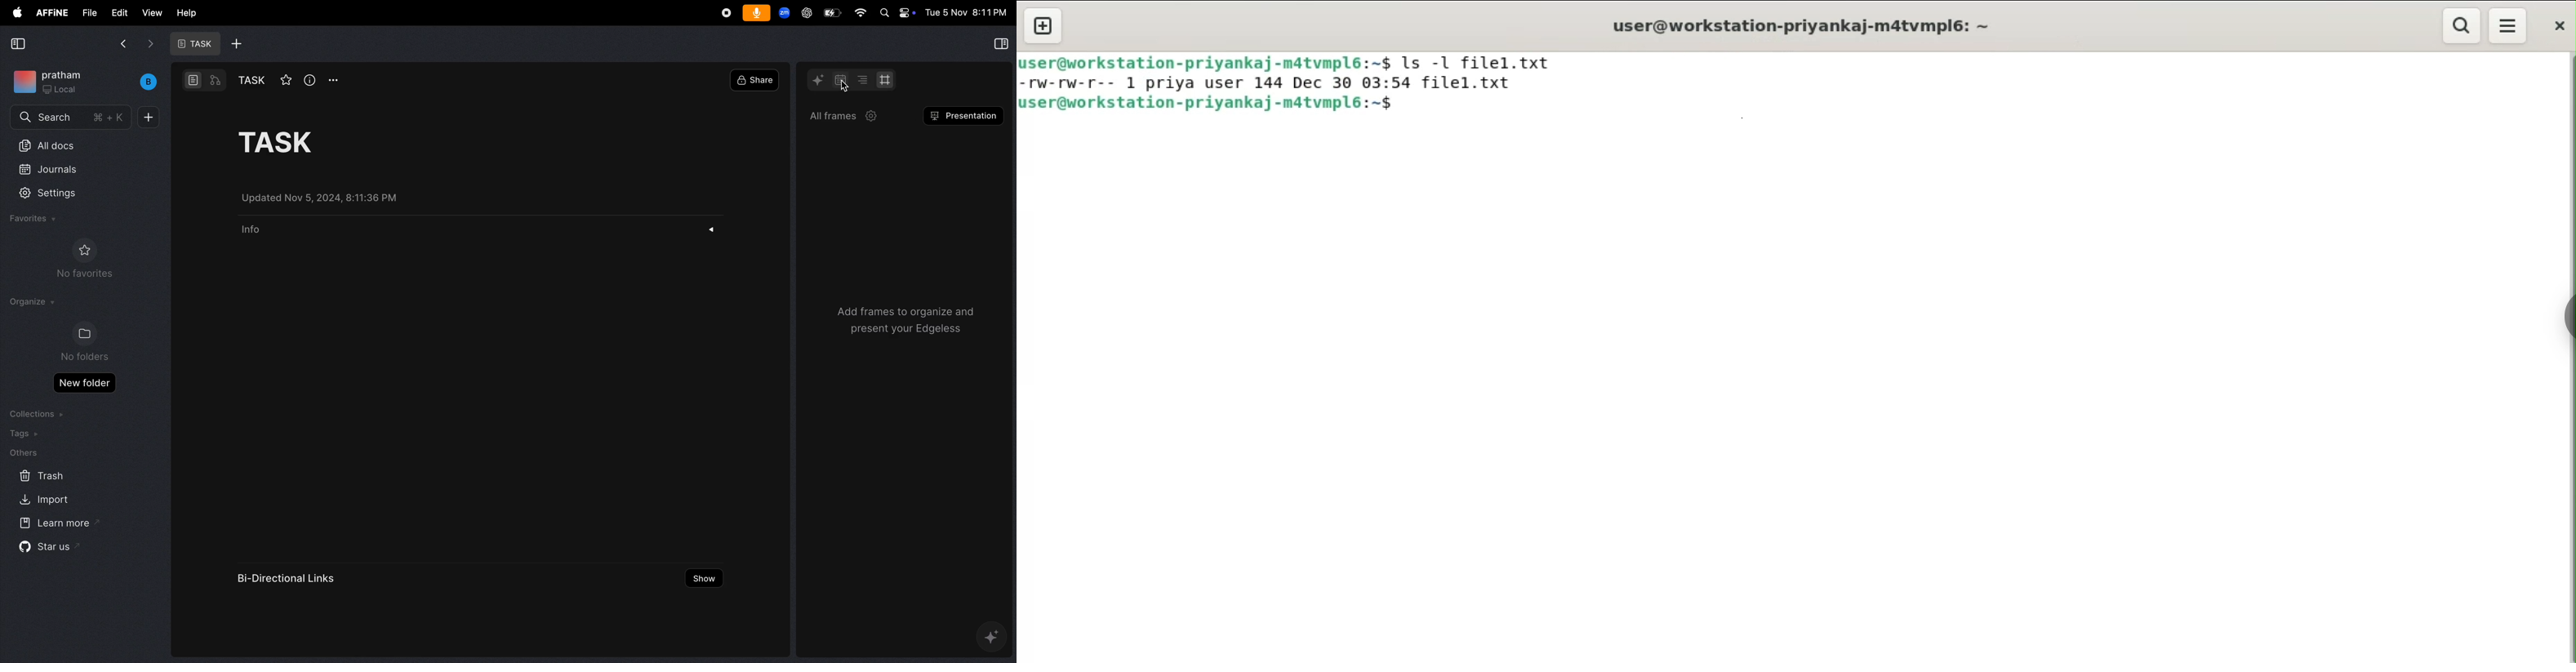 This screenshot has height=672, width=2576. Describe the element at coordinates (46, 549) in the screenshot. I see `star us` at that location.